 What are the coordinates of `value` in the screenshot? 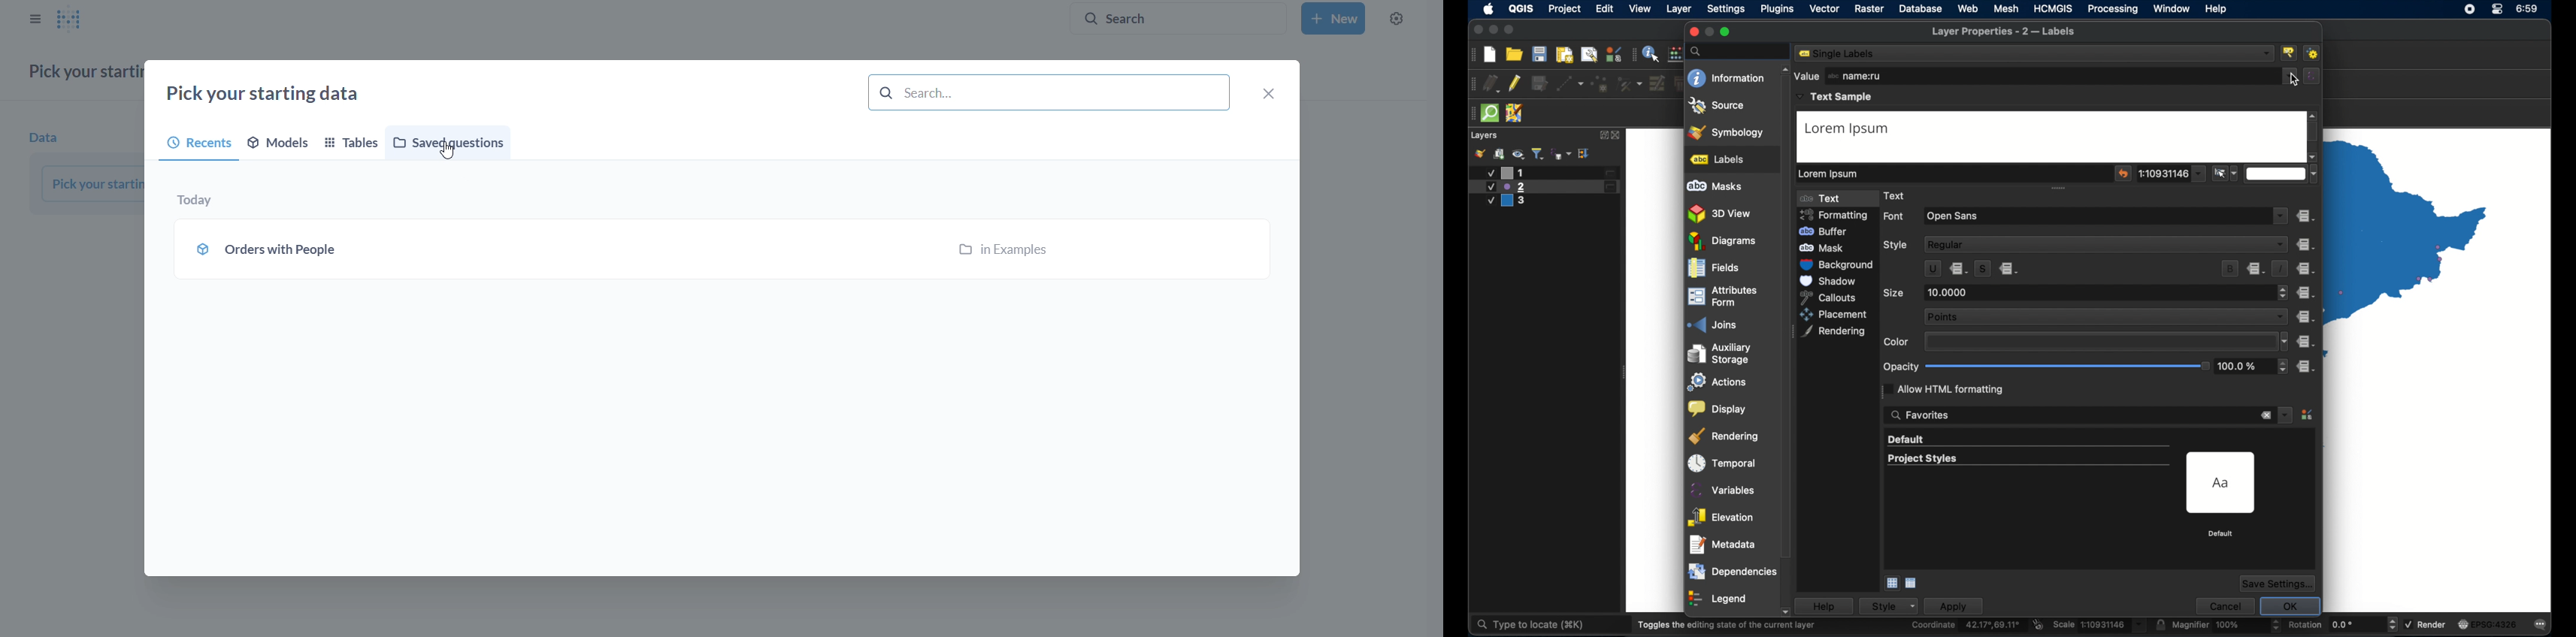 It's located at (1806, 75).